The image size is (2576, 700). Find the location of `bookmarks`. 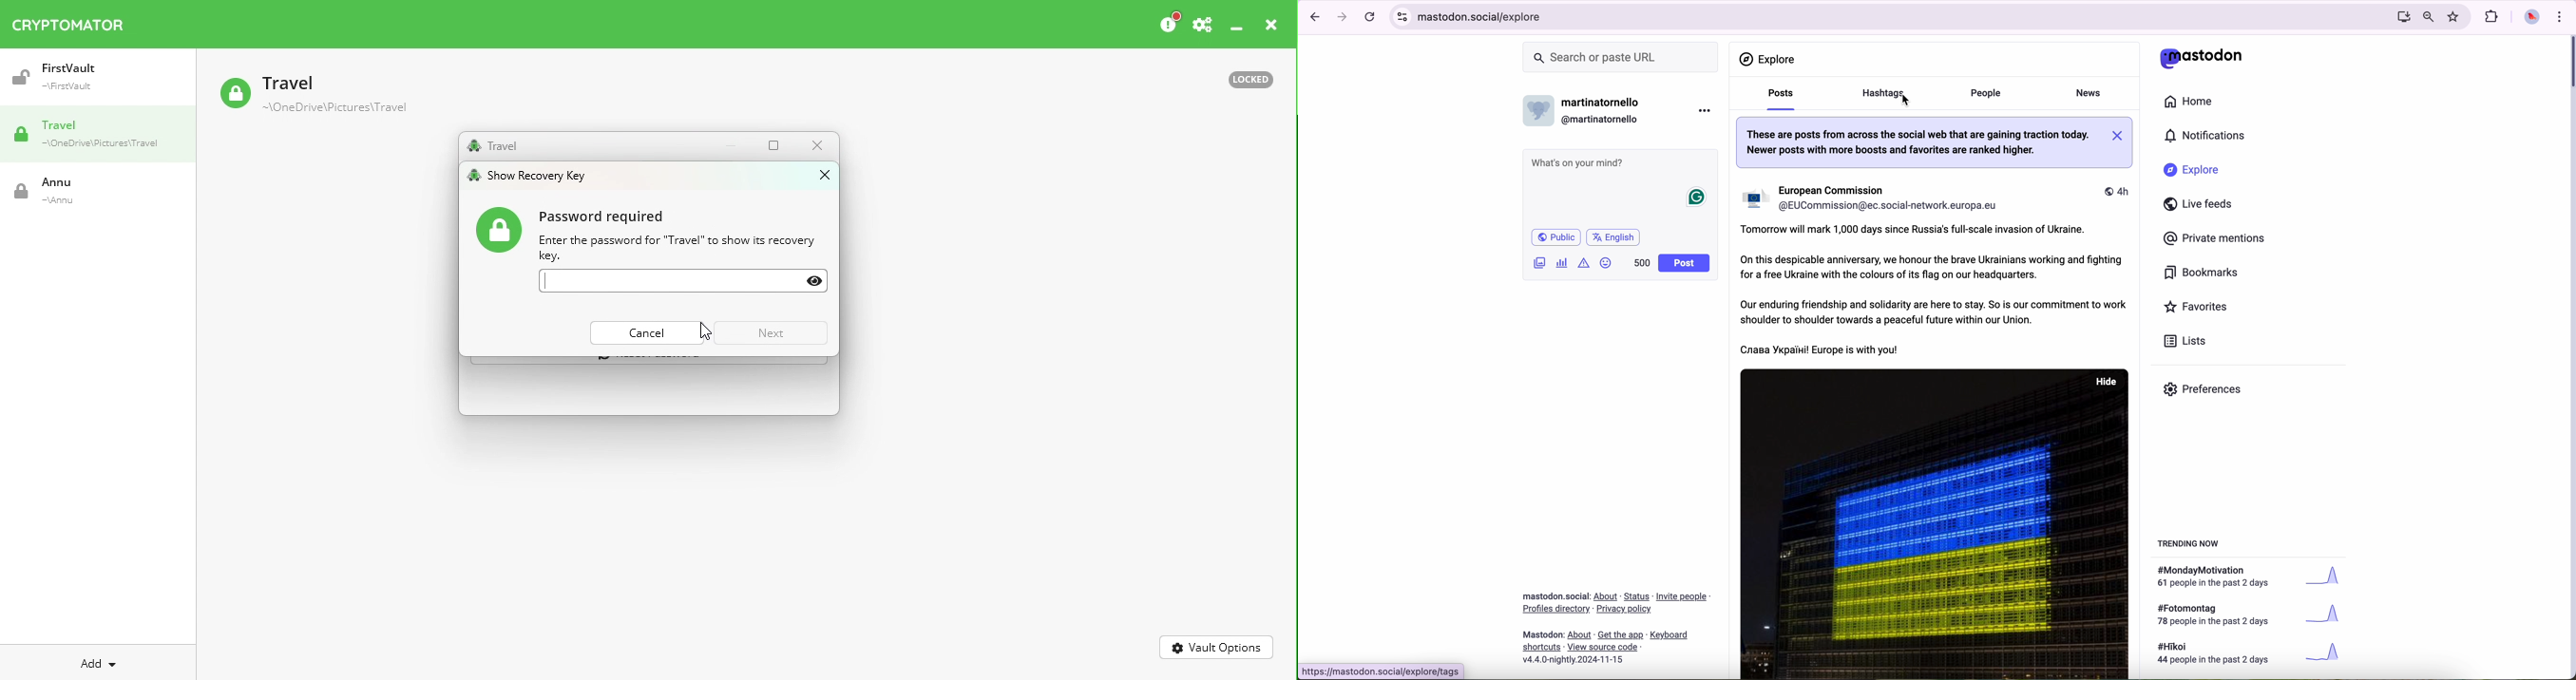

bookmarks is located at coordinates (2202, 273).